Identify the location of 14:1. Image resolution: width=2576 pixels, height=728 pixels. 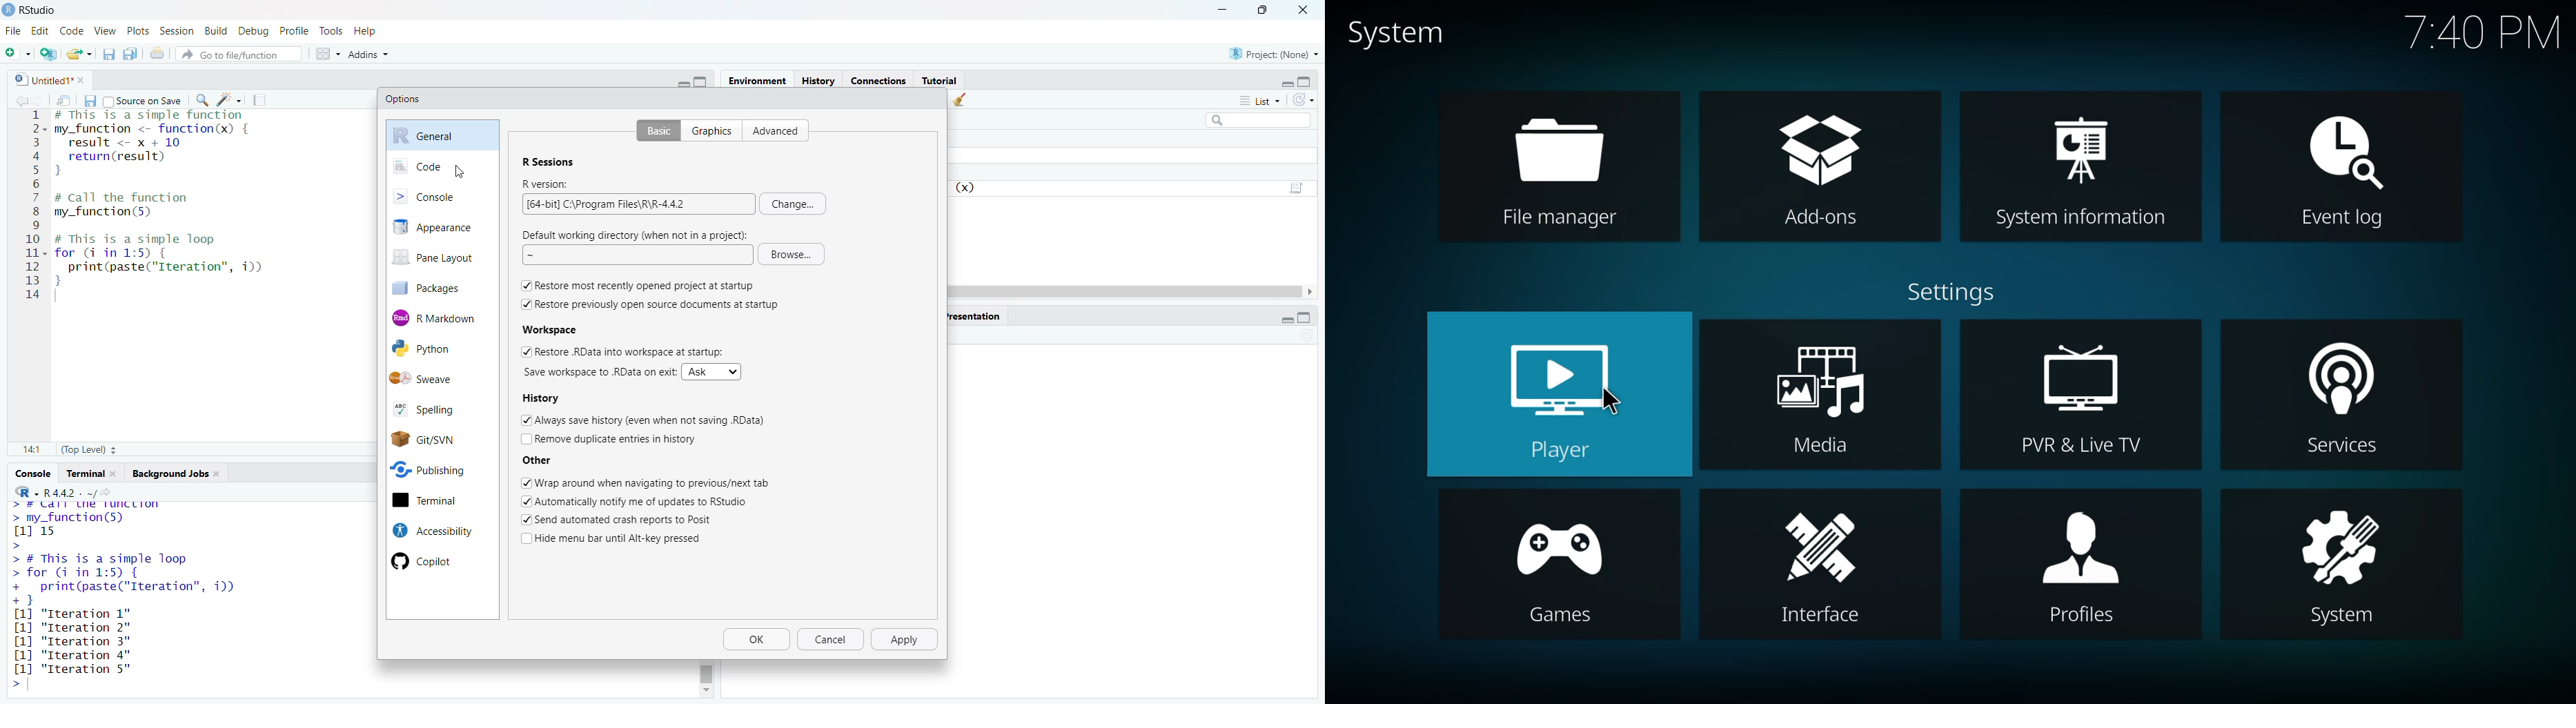
(31, 451).